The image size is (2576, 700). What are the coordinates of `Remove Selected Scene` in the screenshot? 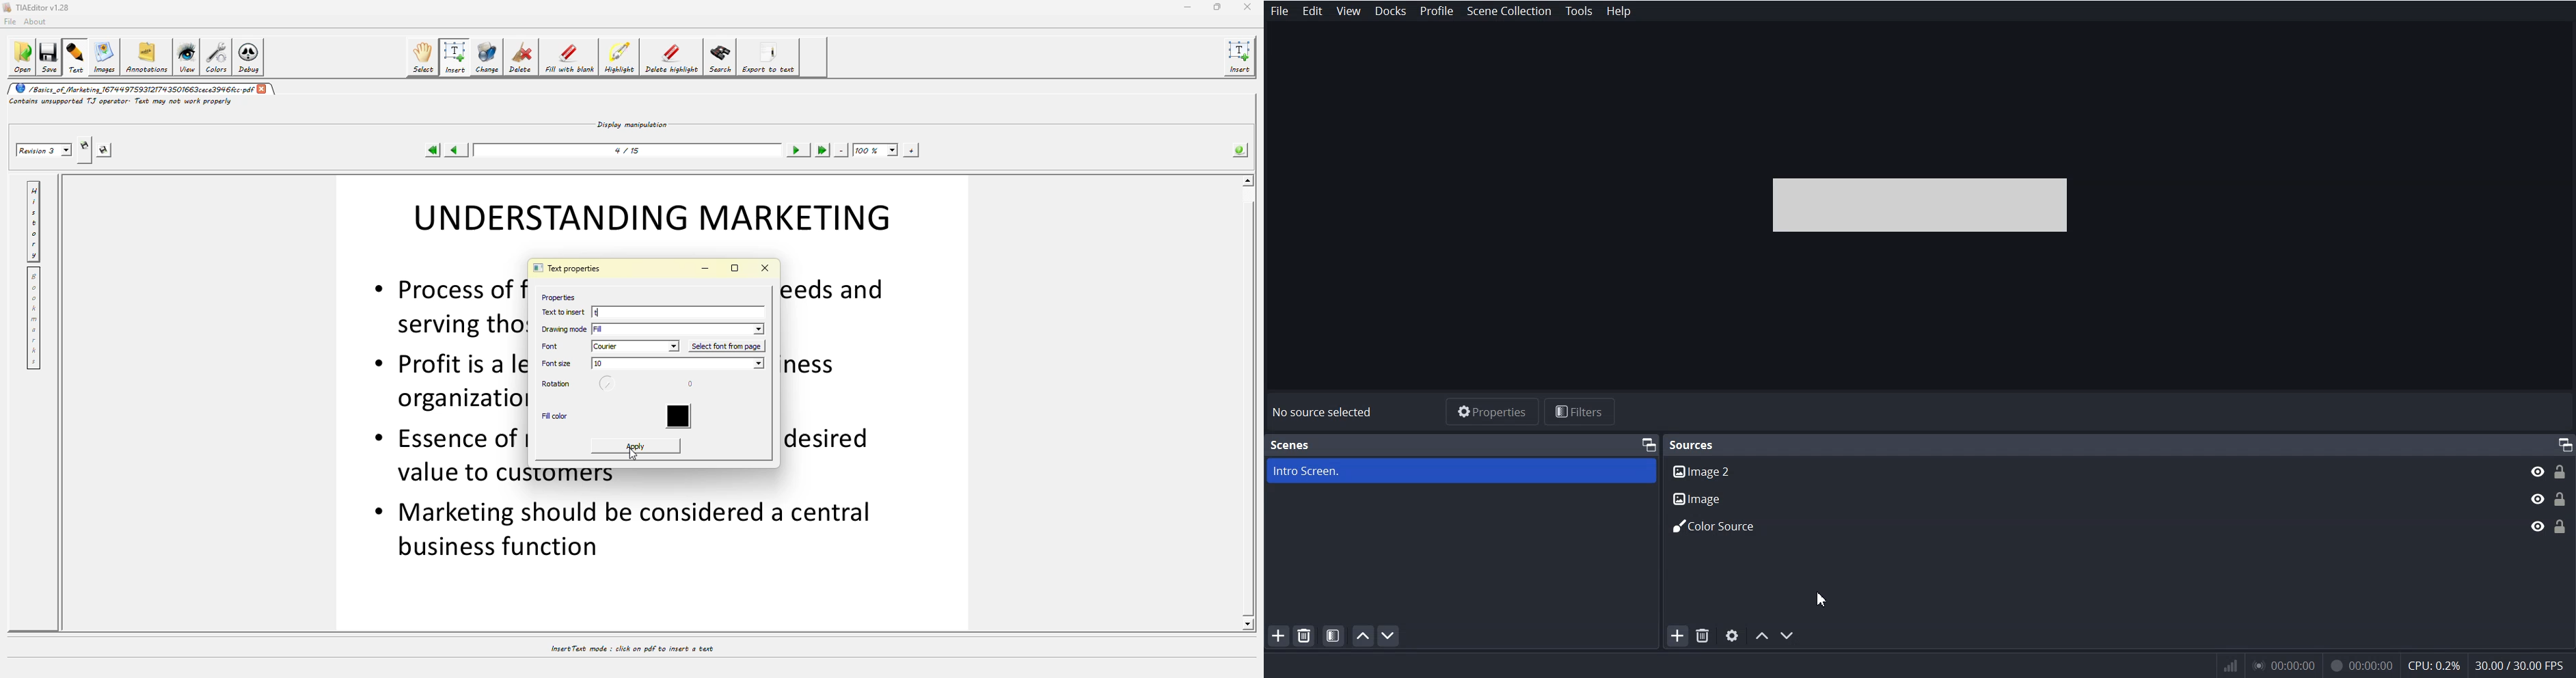 It's located at (1305, 636).